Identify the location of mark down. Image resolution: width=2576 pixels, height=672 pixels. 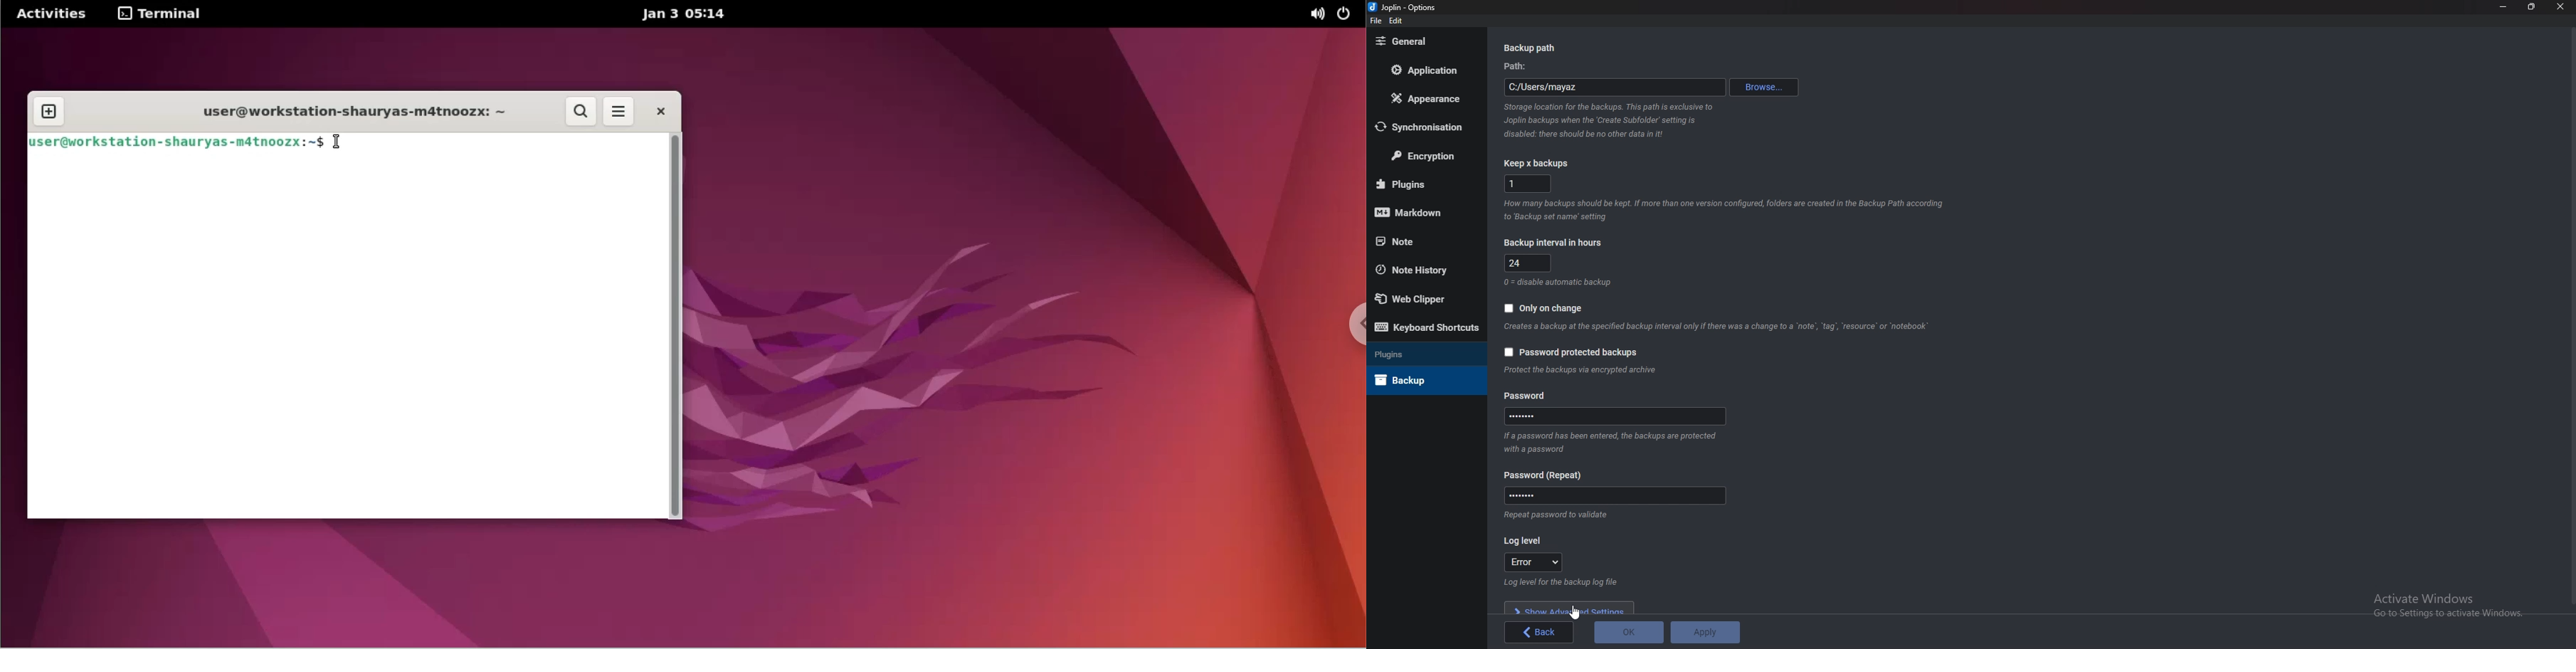
(1417, 214).